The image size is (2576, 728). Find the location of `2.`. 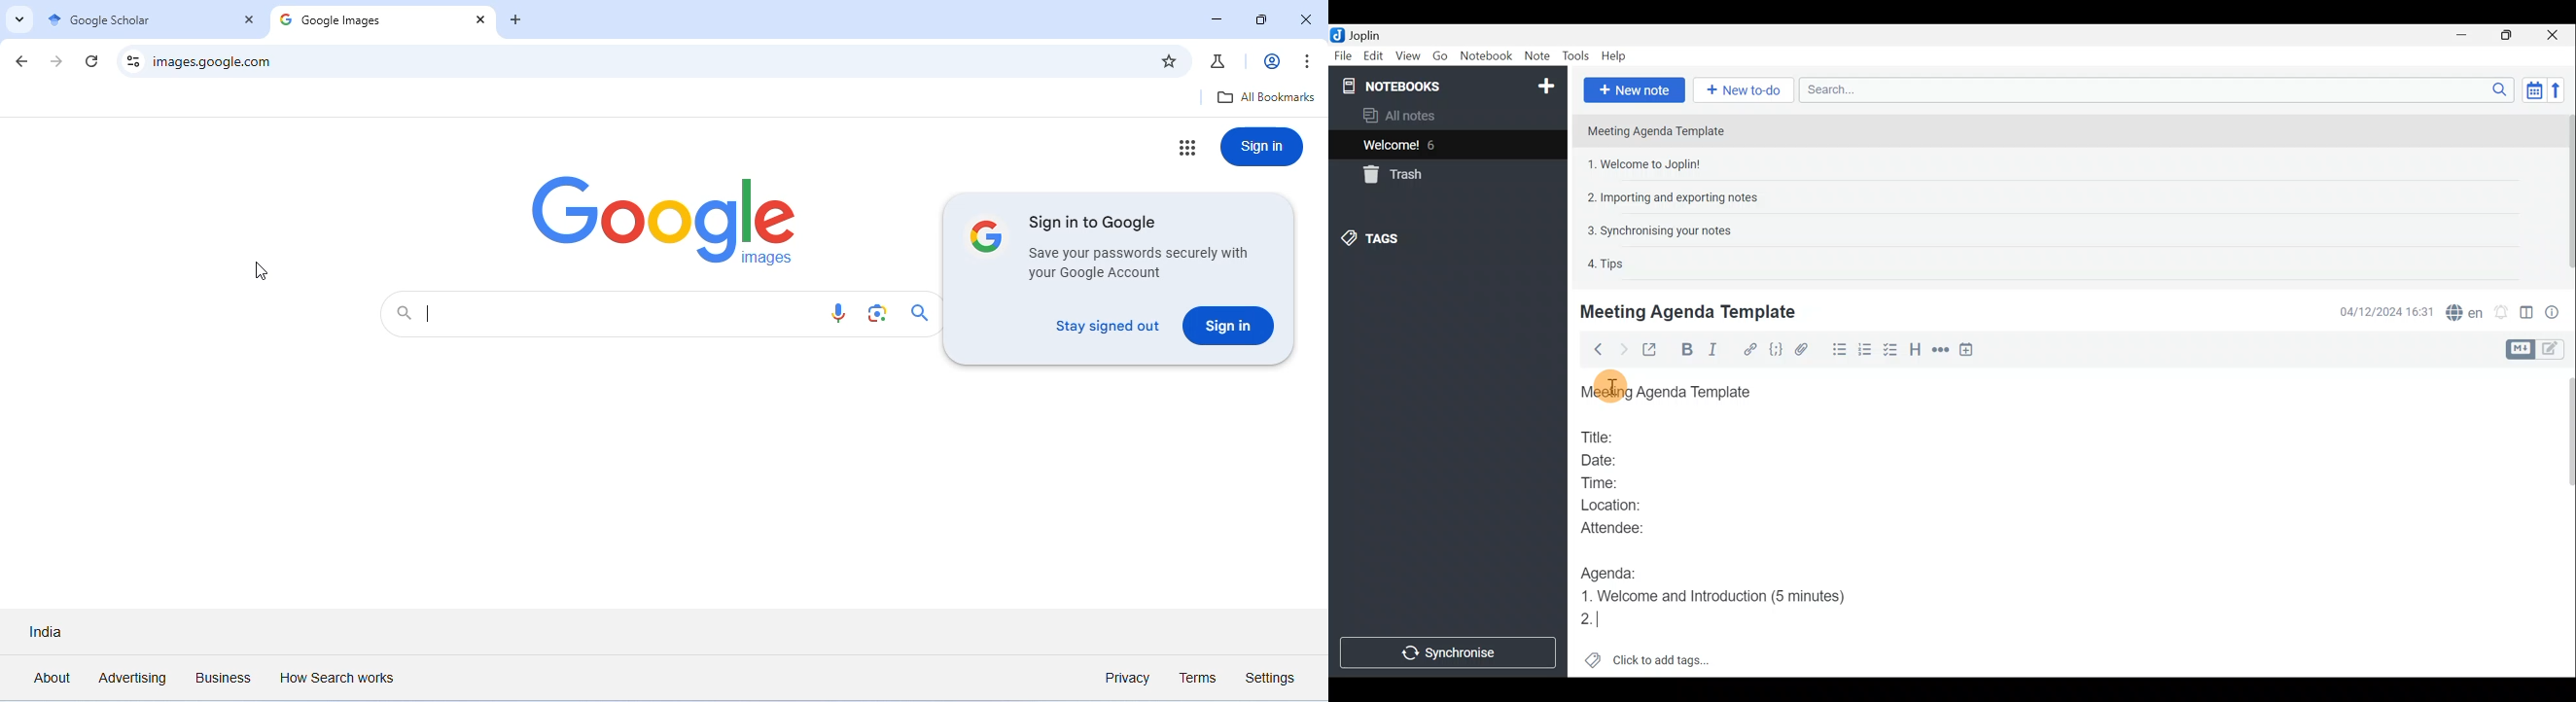

2. is located at coordinates (1591, 620).